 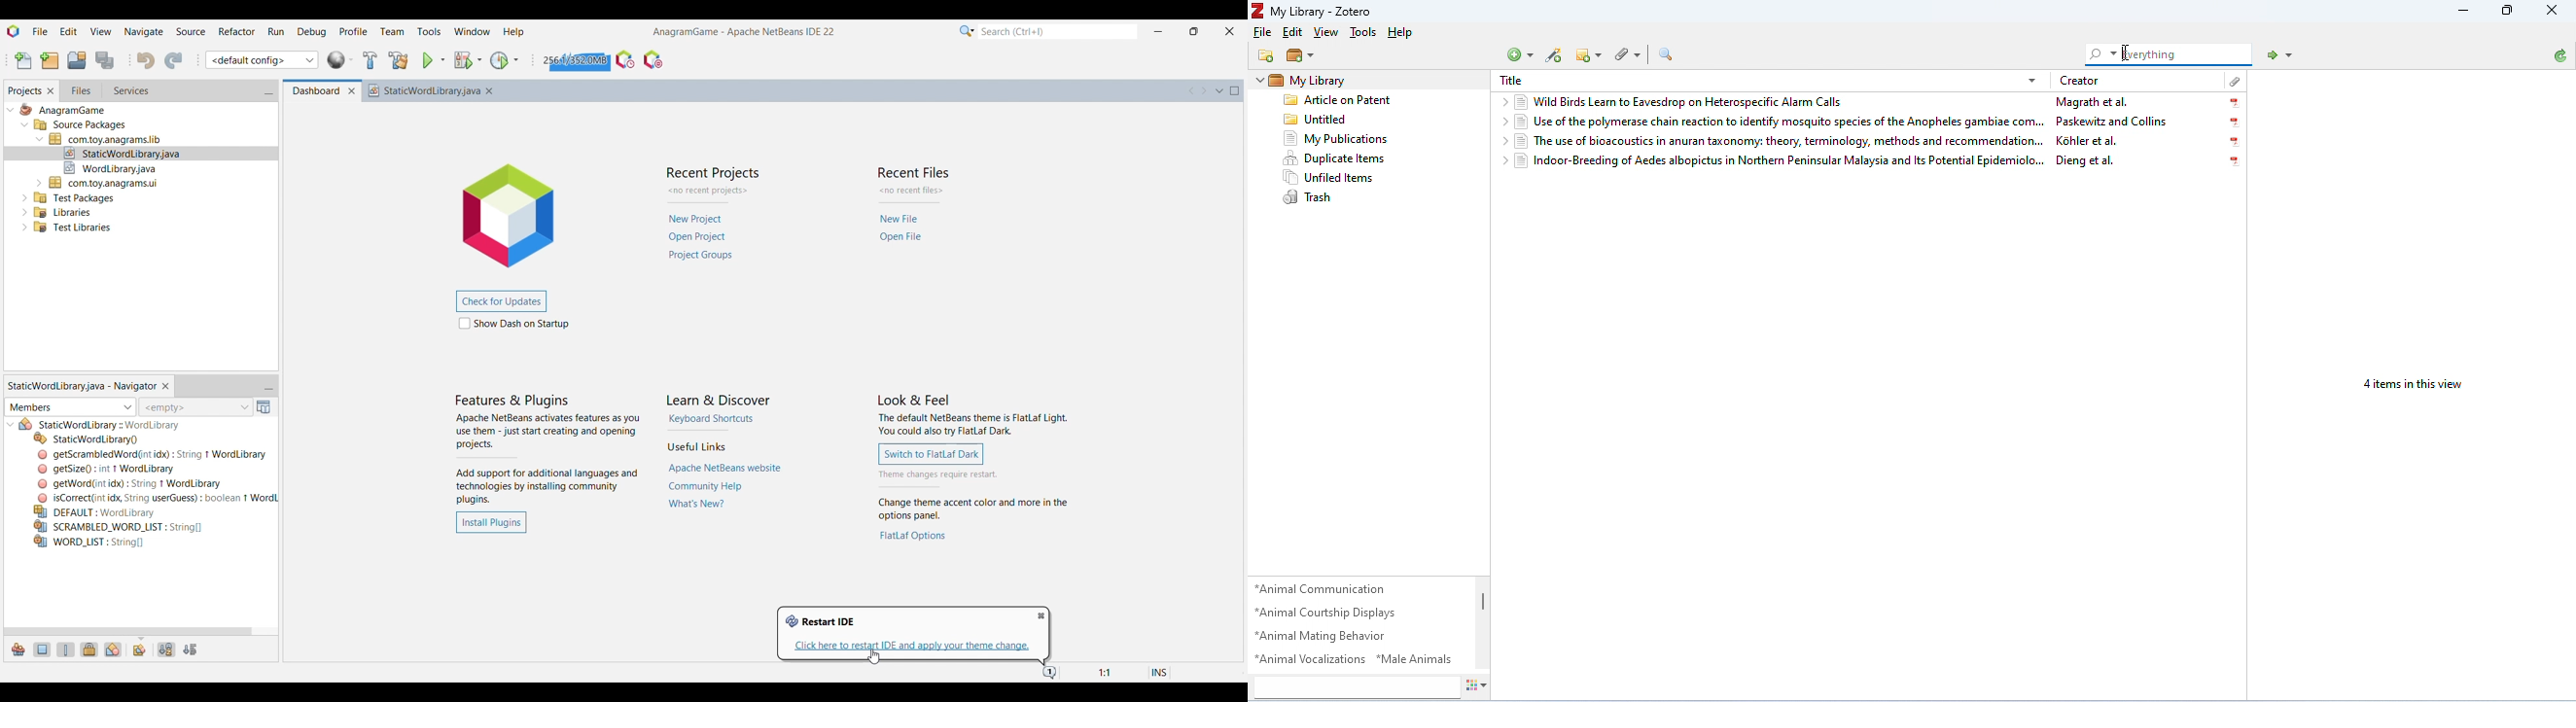 I want to click on Sync, so click(x=2561, y=56).